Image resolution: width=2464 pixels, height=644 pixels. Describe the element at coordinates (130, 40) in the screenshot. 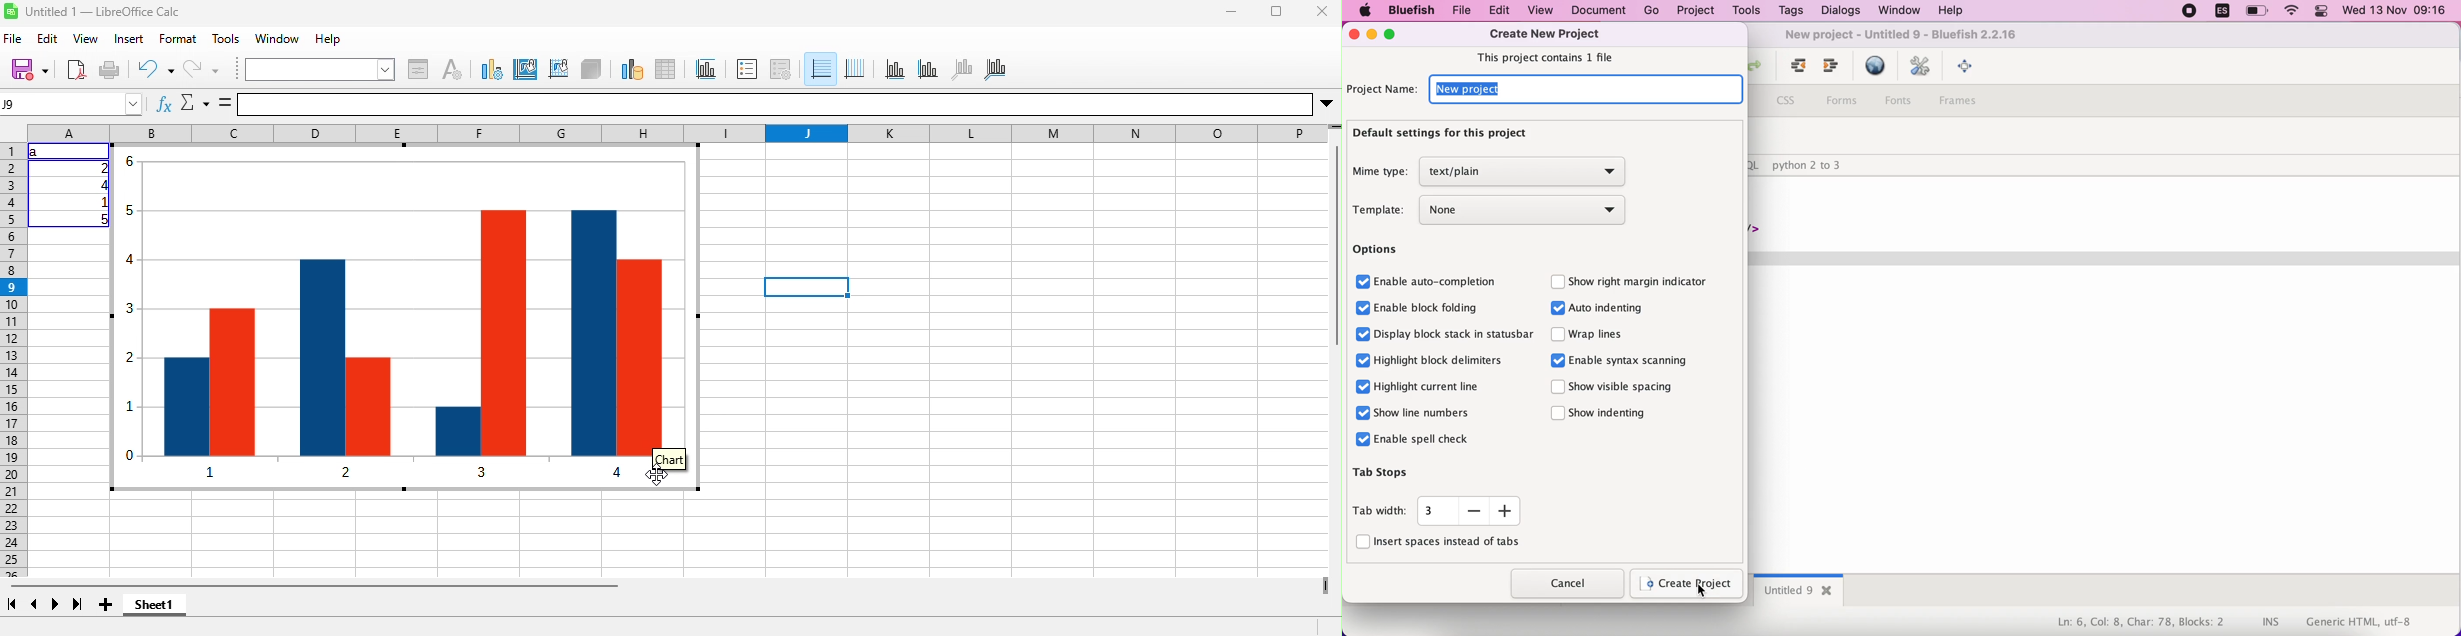

I see `insert` at that location.